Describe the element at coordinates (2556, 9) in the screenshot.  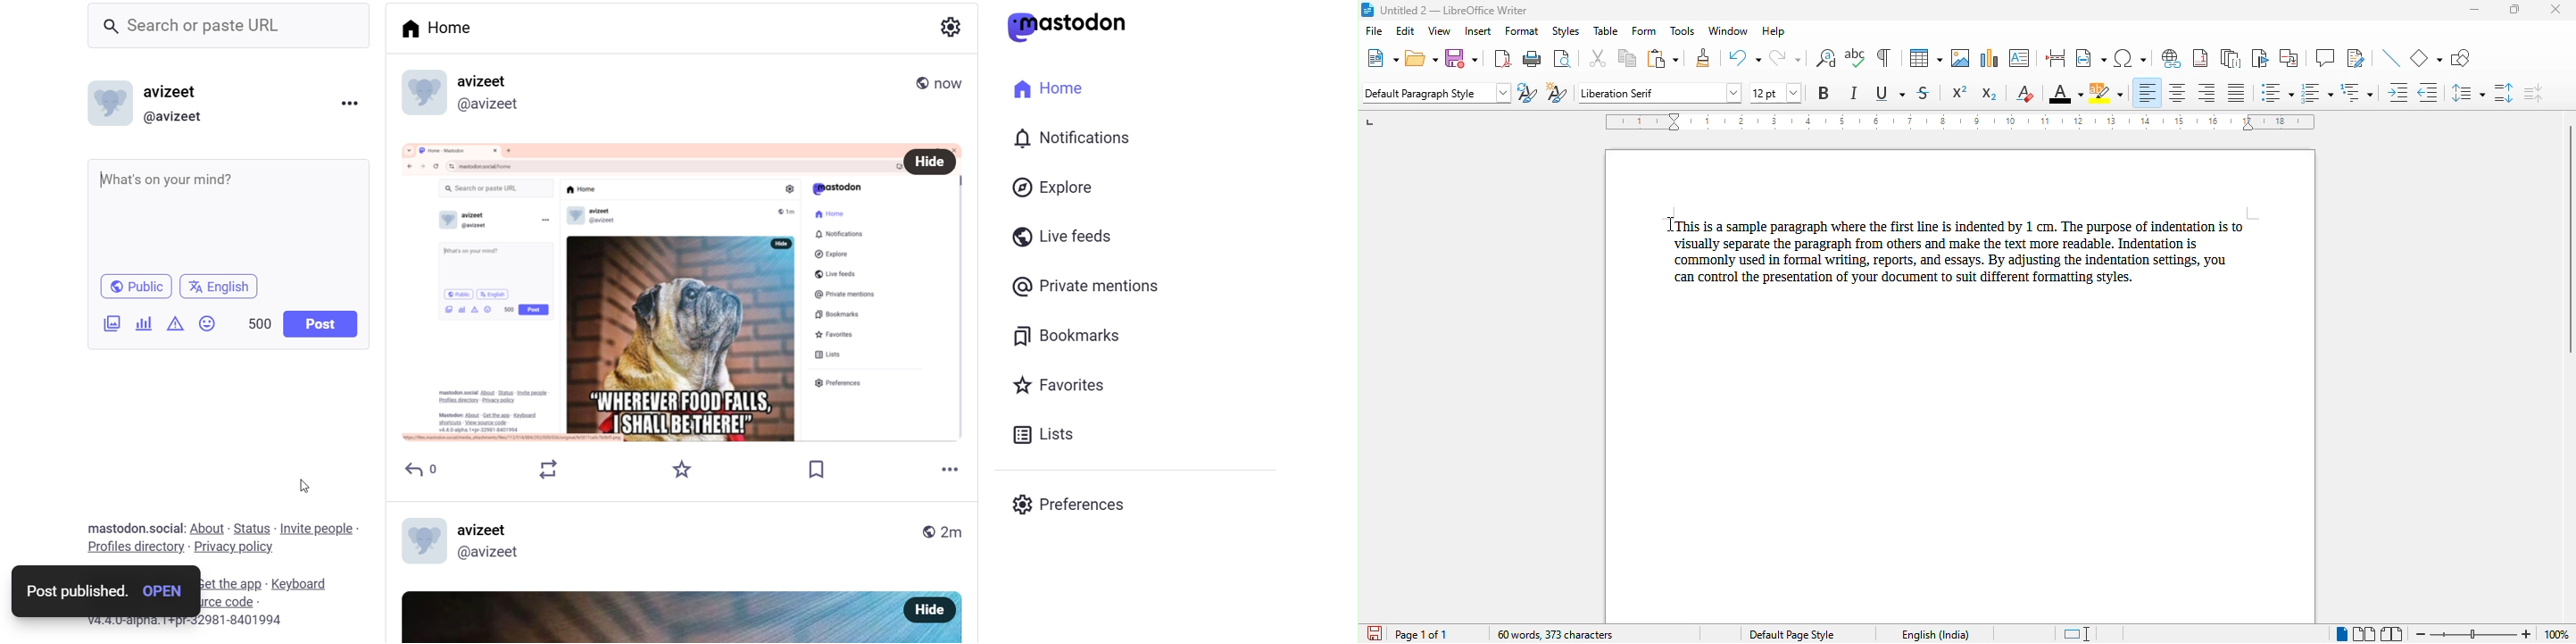
I see `close` at that location.